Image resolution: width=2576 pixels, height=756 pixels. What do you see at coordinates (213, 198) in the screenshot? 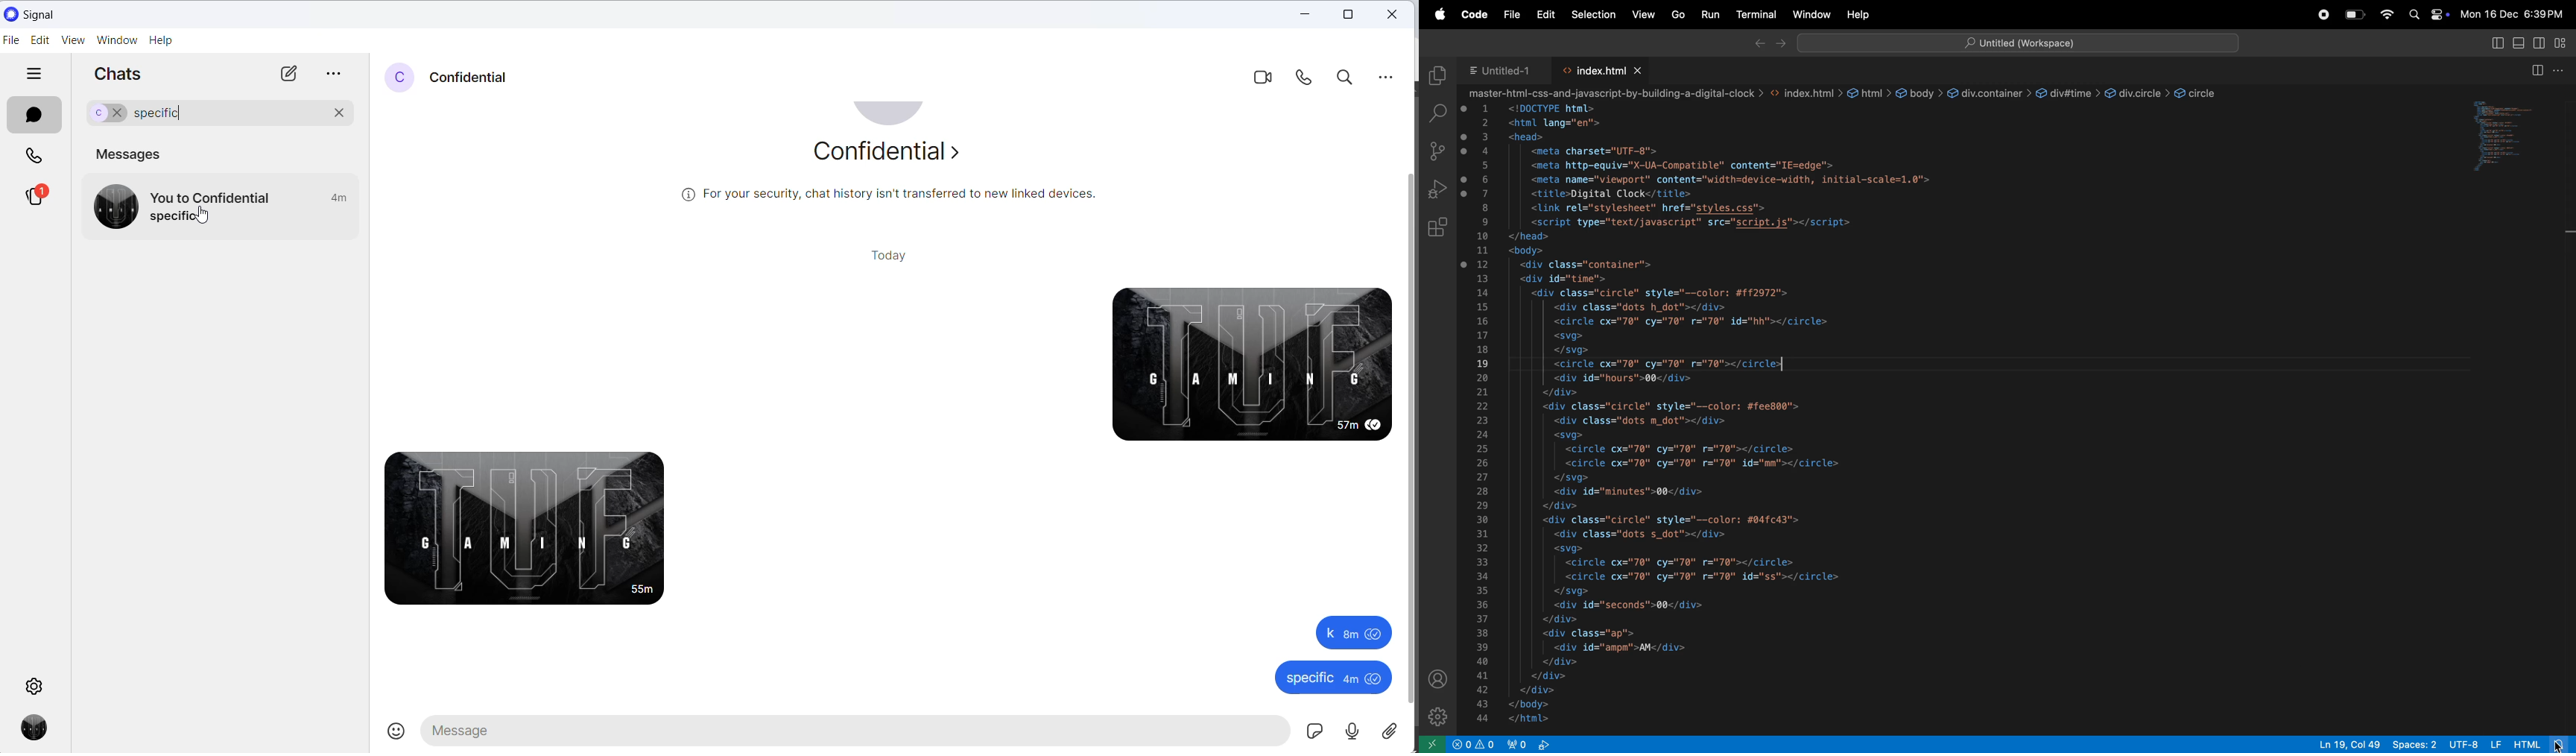
I see `message to and frpm` at bounding box center [213, 198].